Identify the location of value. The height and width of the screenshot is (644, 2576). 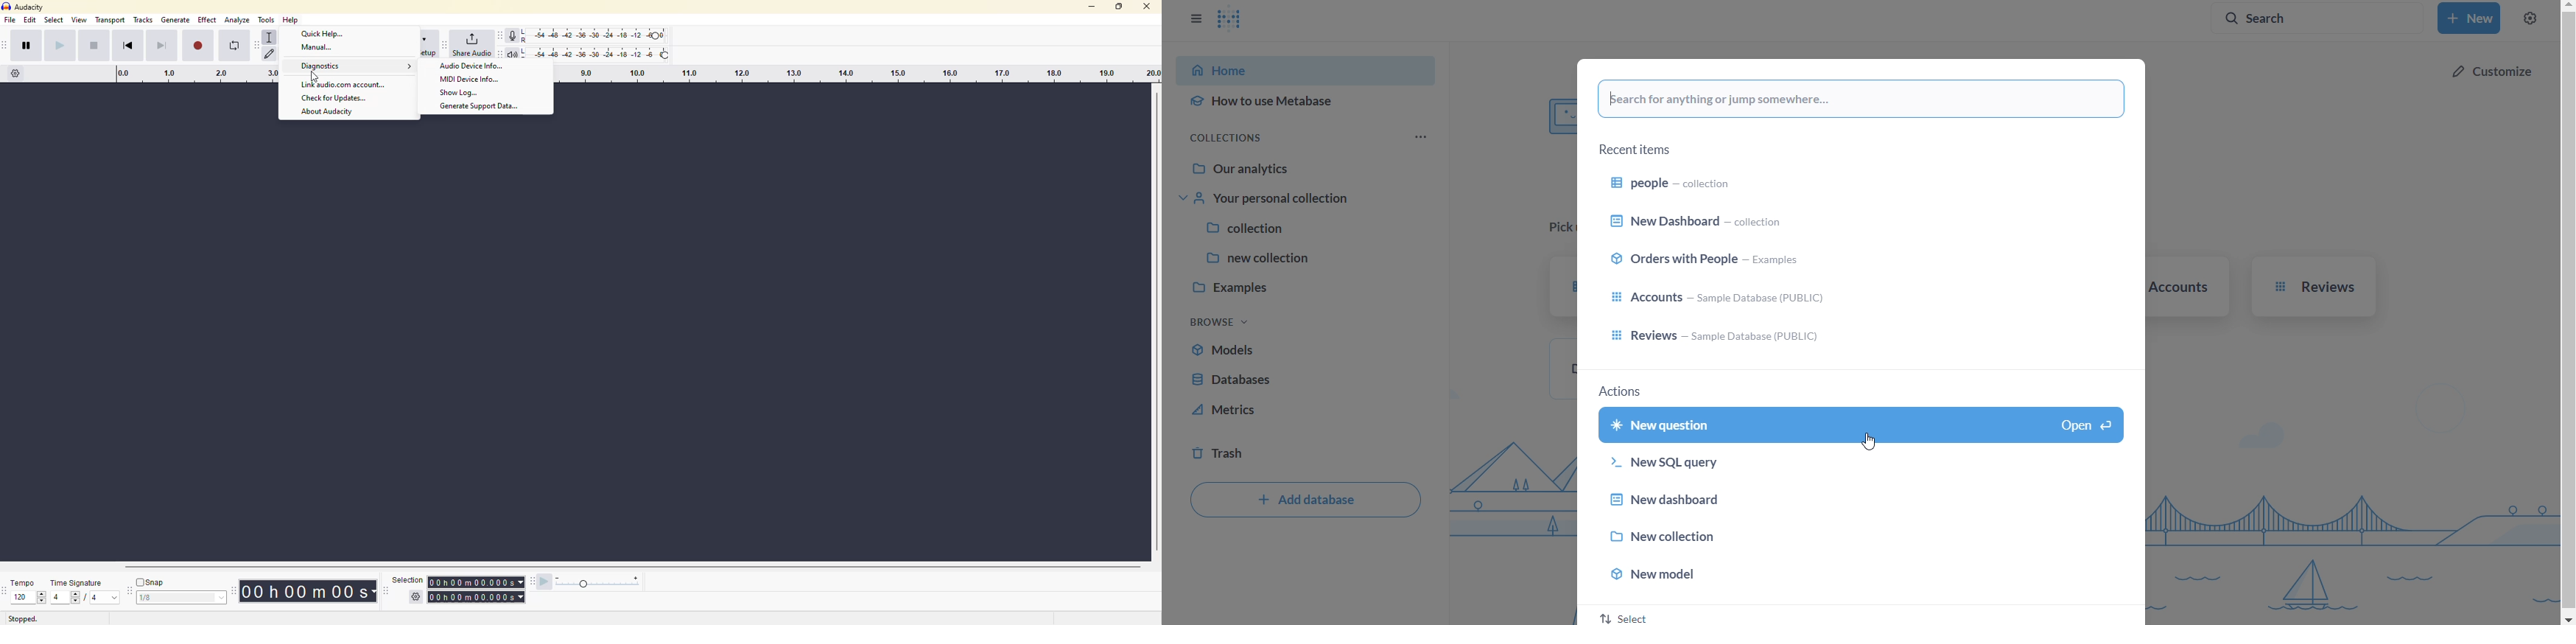
(107, 598).